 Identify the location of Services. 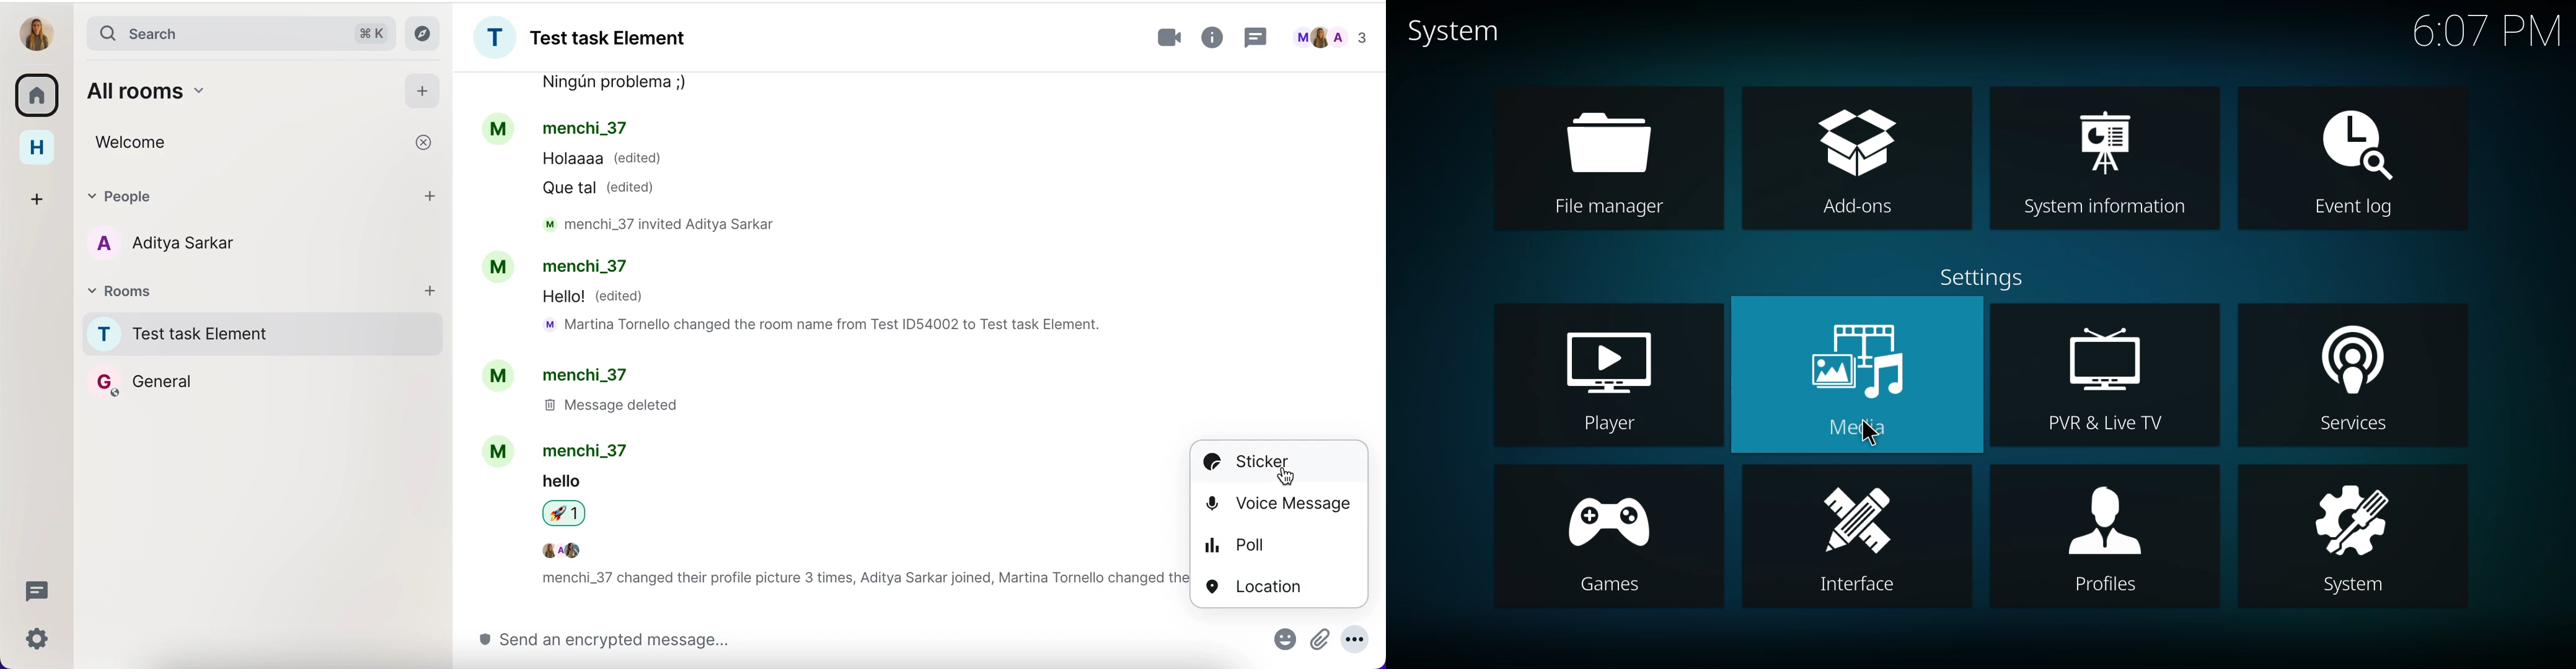
(2357, 427).